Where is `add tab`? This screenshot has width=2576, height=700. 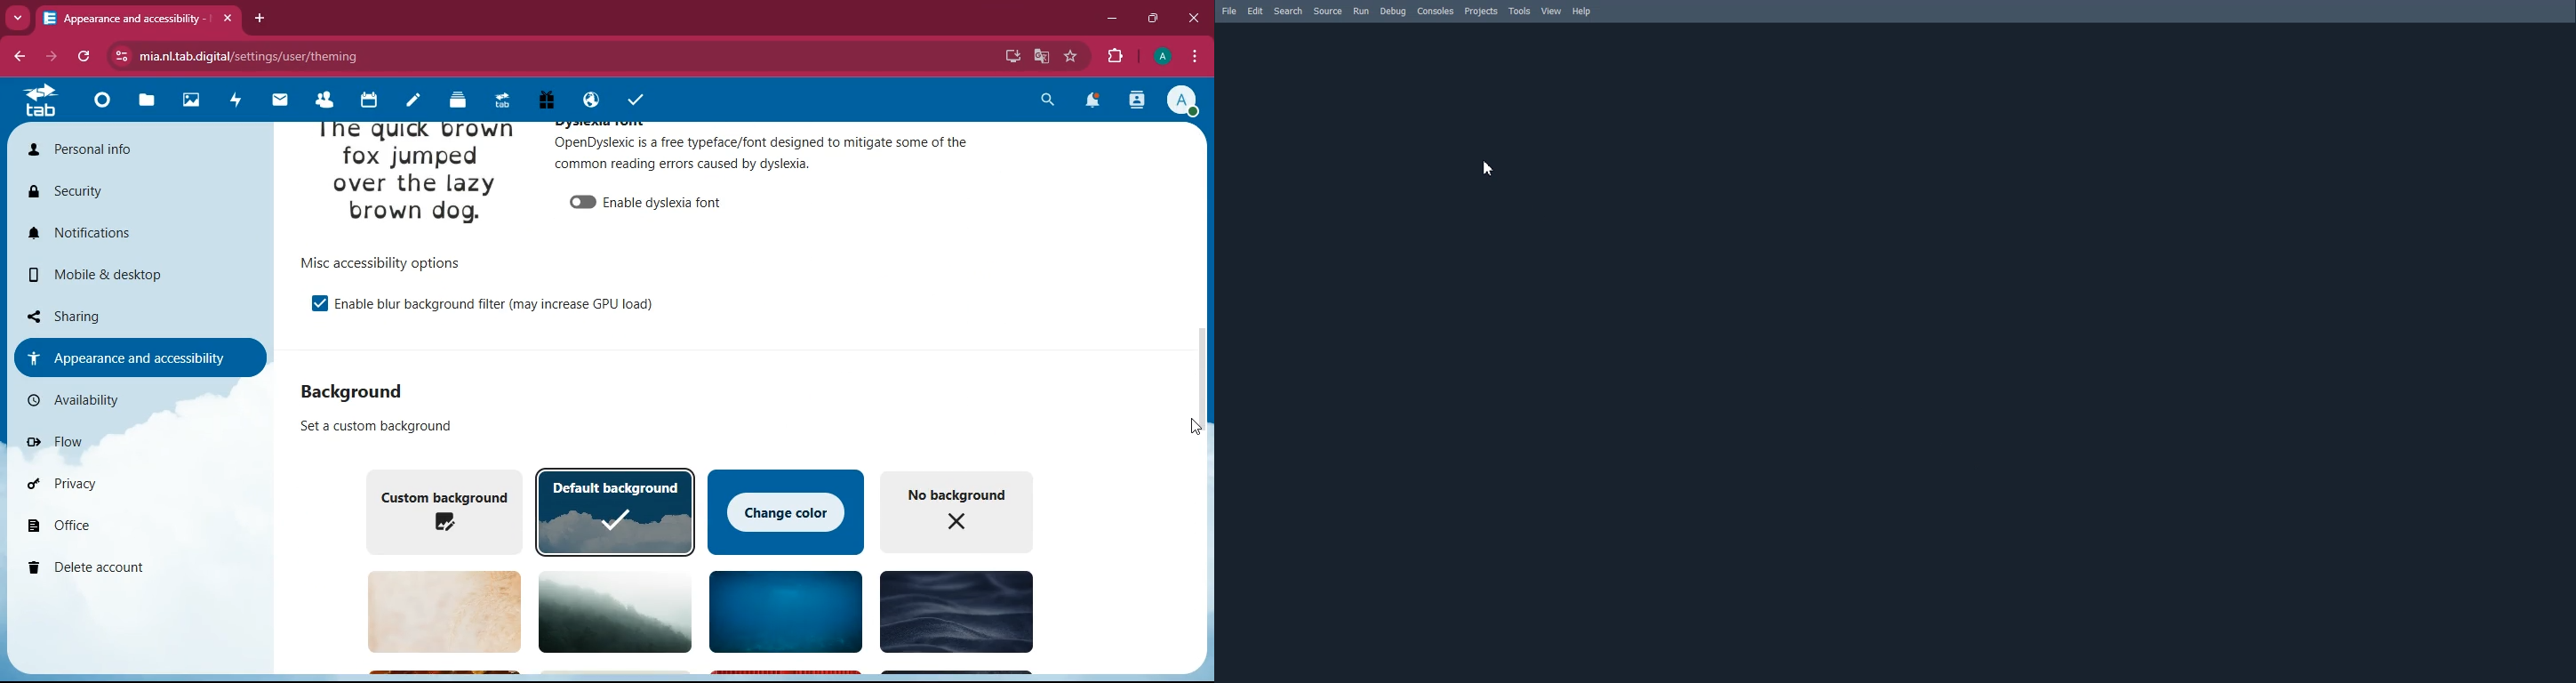
add tab is located at coordinates (262, 18).